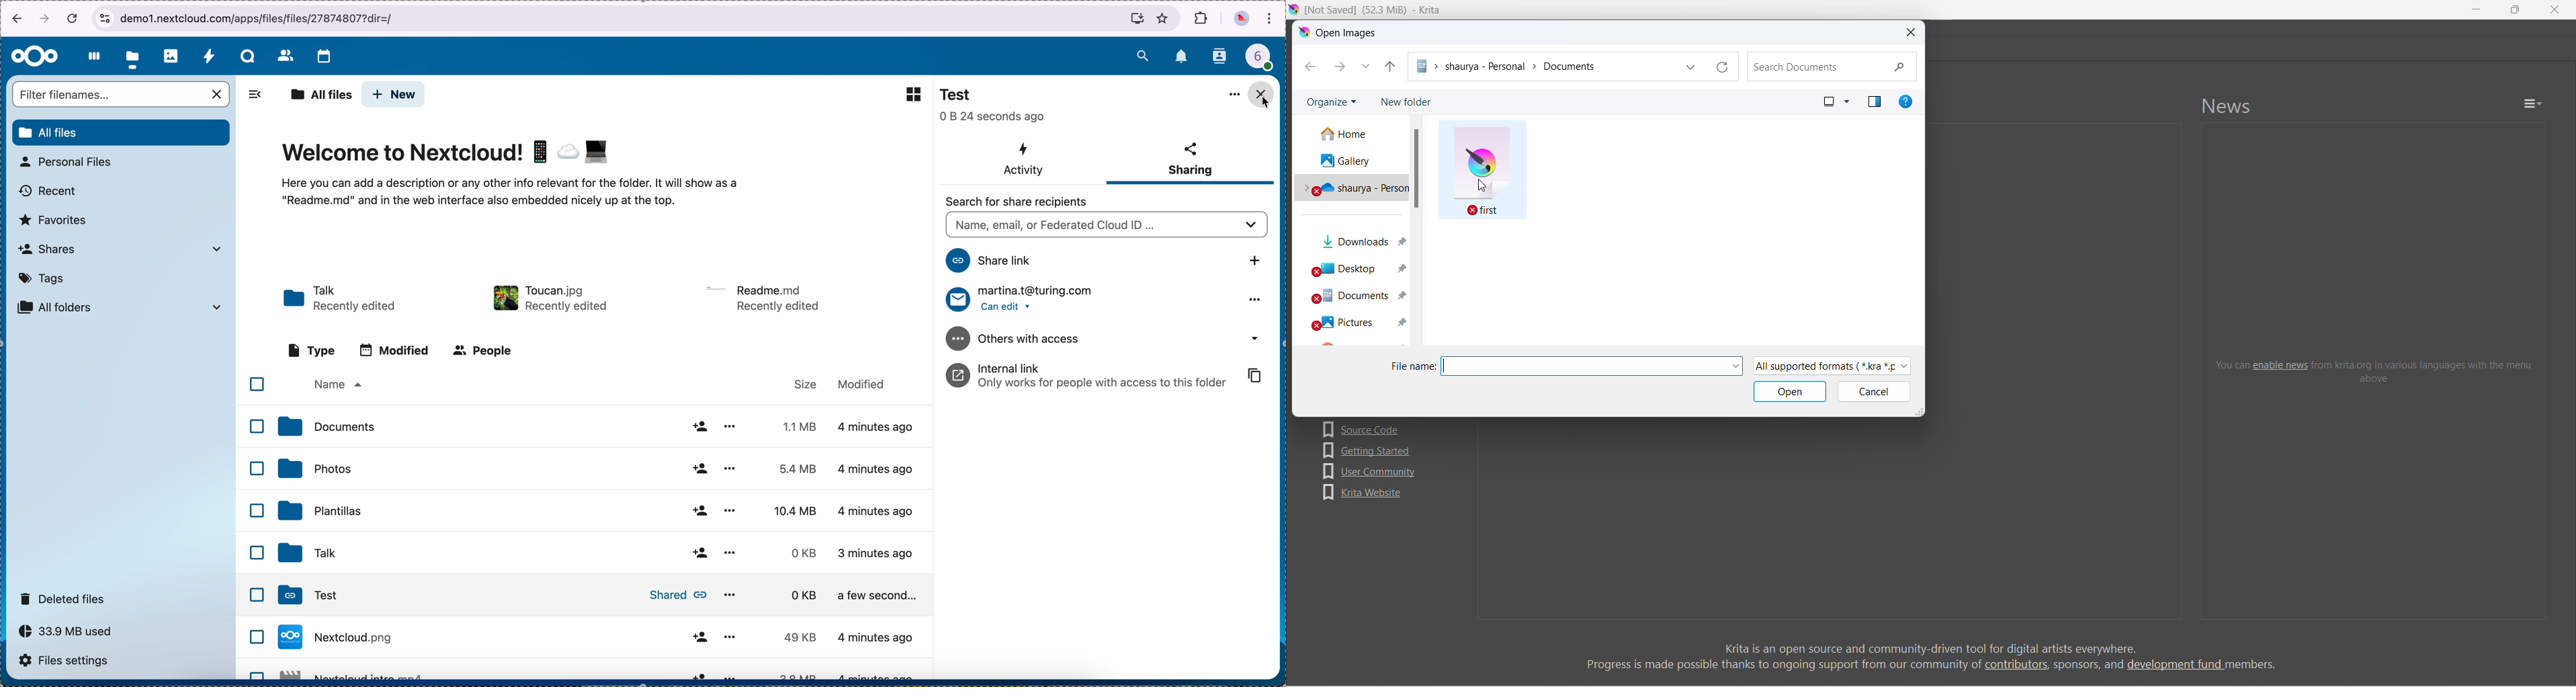 This screenshot has height=700, width=2576. What do you see at coordinates (1110, 339) in the screenshot?
I see `others with access` at bounding box center [1110, 339].